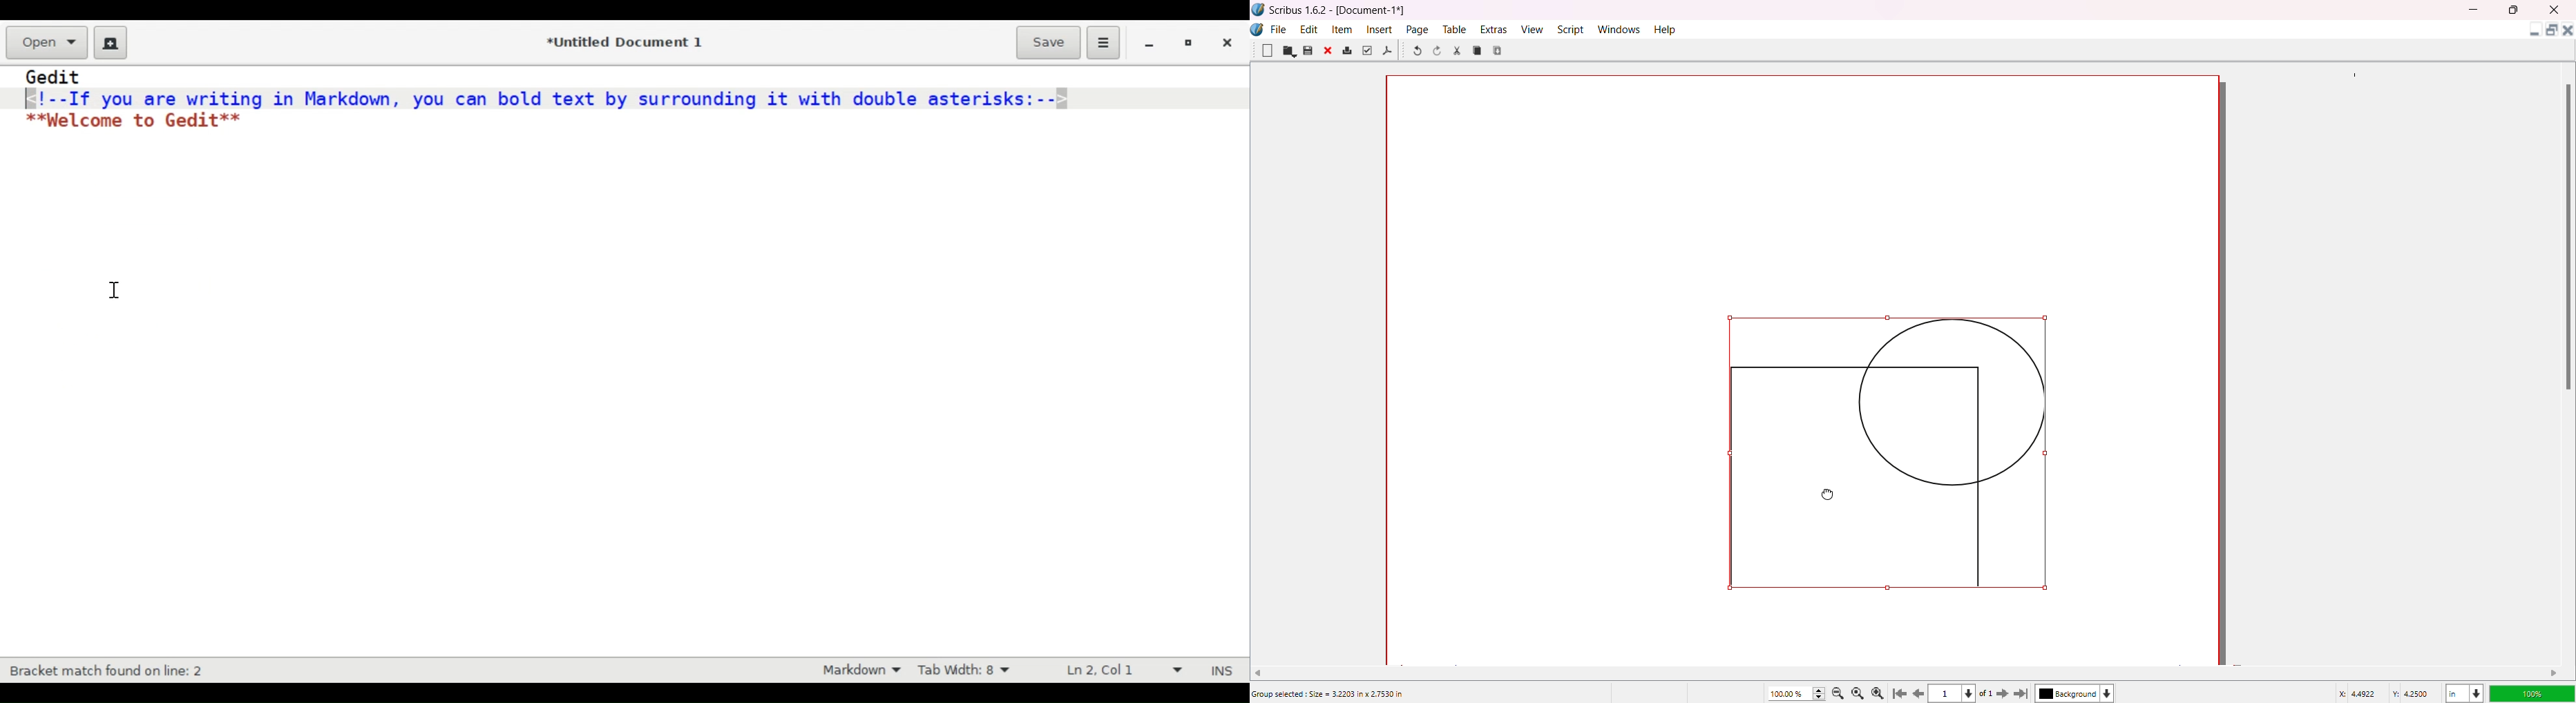 This screenshot has width=2576, height=728. Describe the element at coordinates (2463, 691) in the screenshot. I see `Unit` at that location.